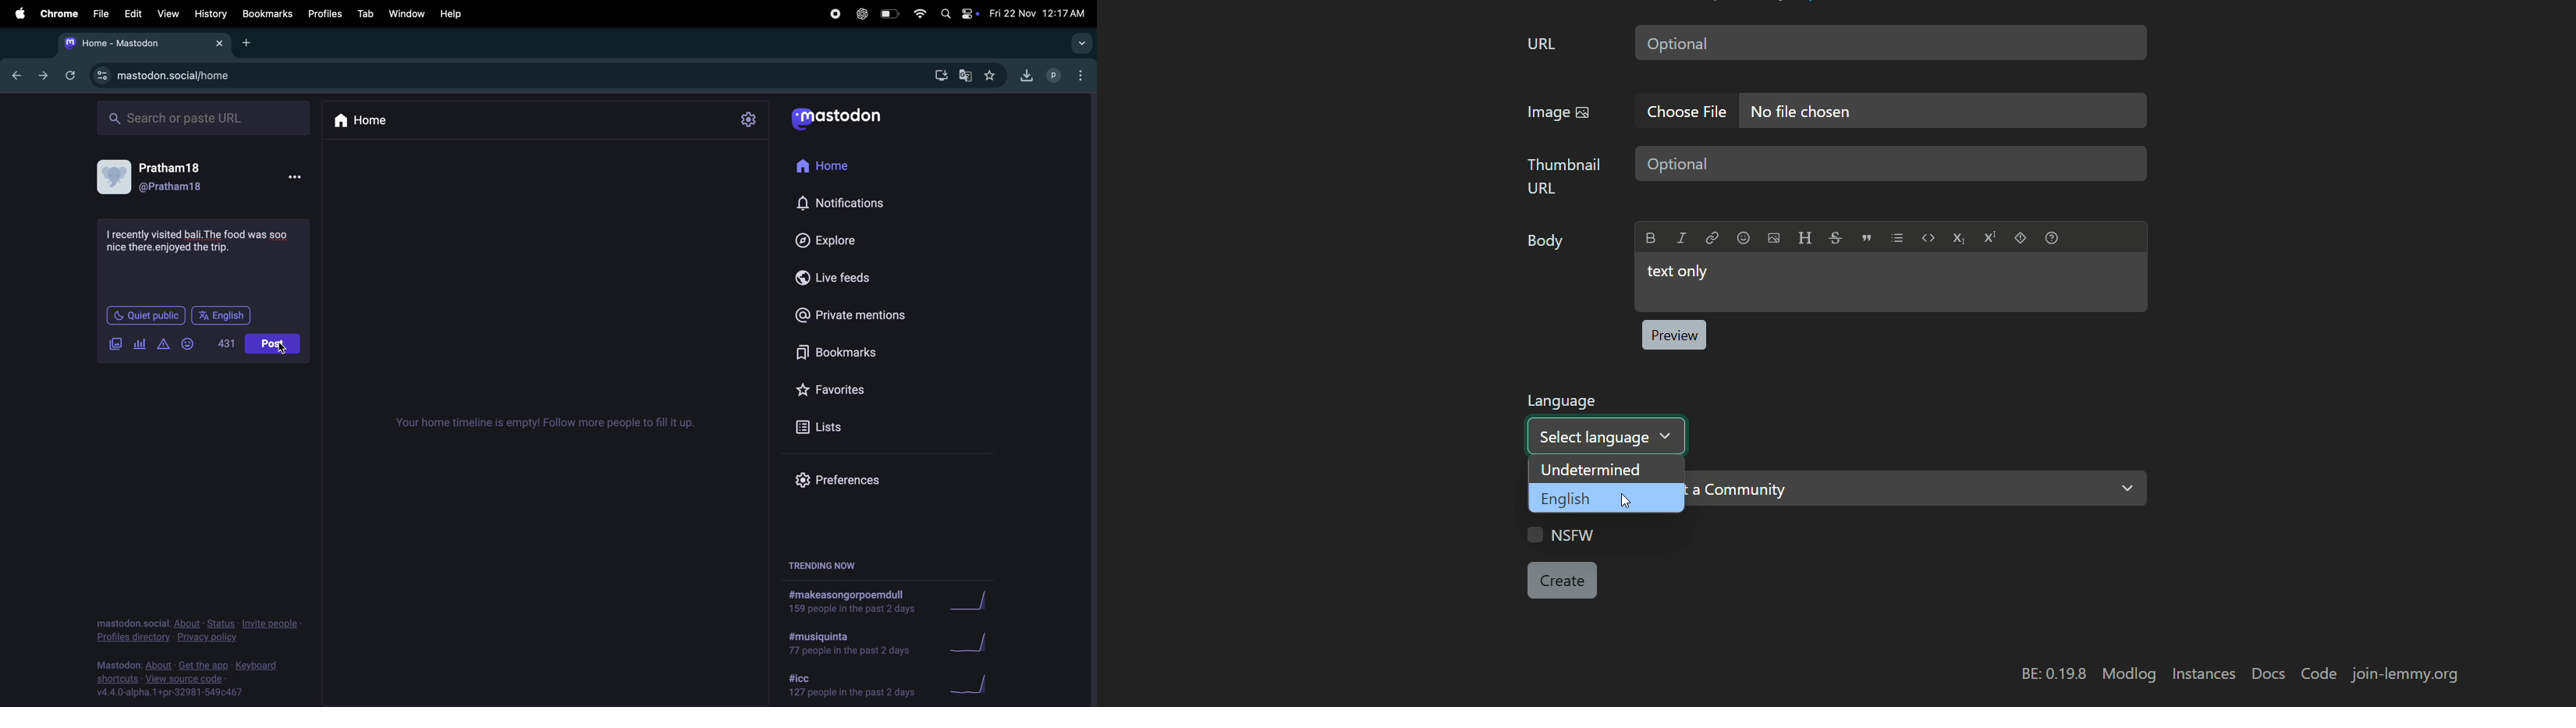 The width and height of the screenshot is (2576, 728). I want to click on apple menu, so click(20, 13).